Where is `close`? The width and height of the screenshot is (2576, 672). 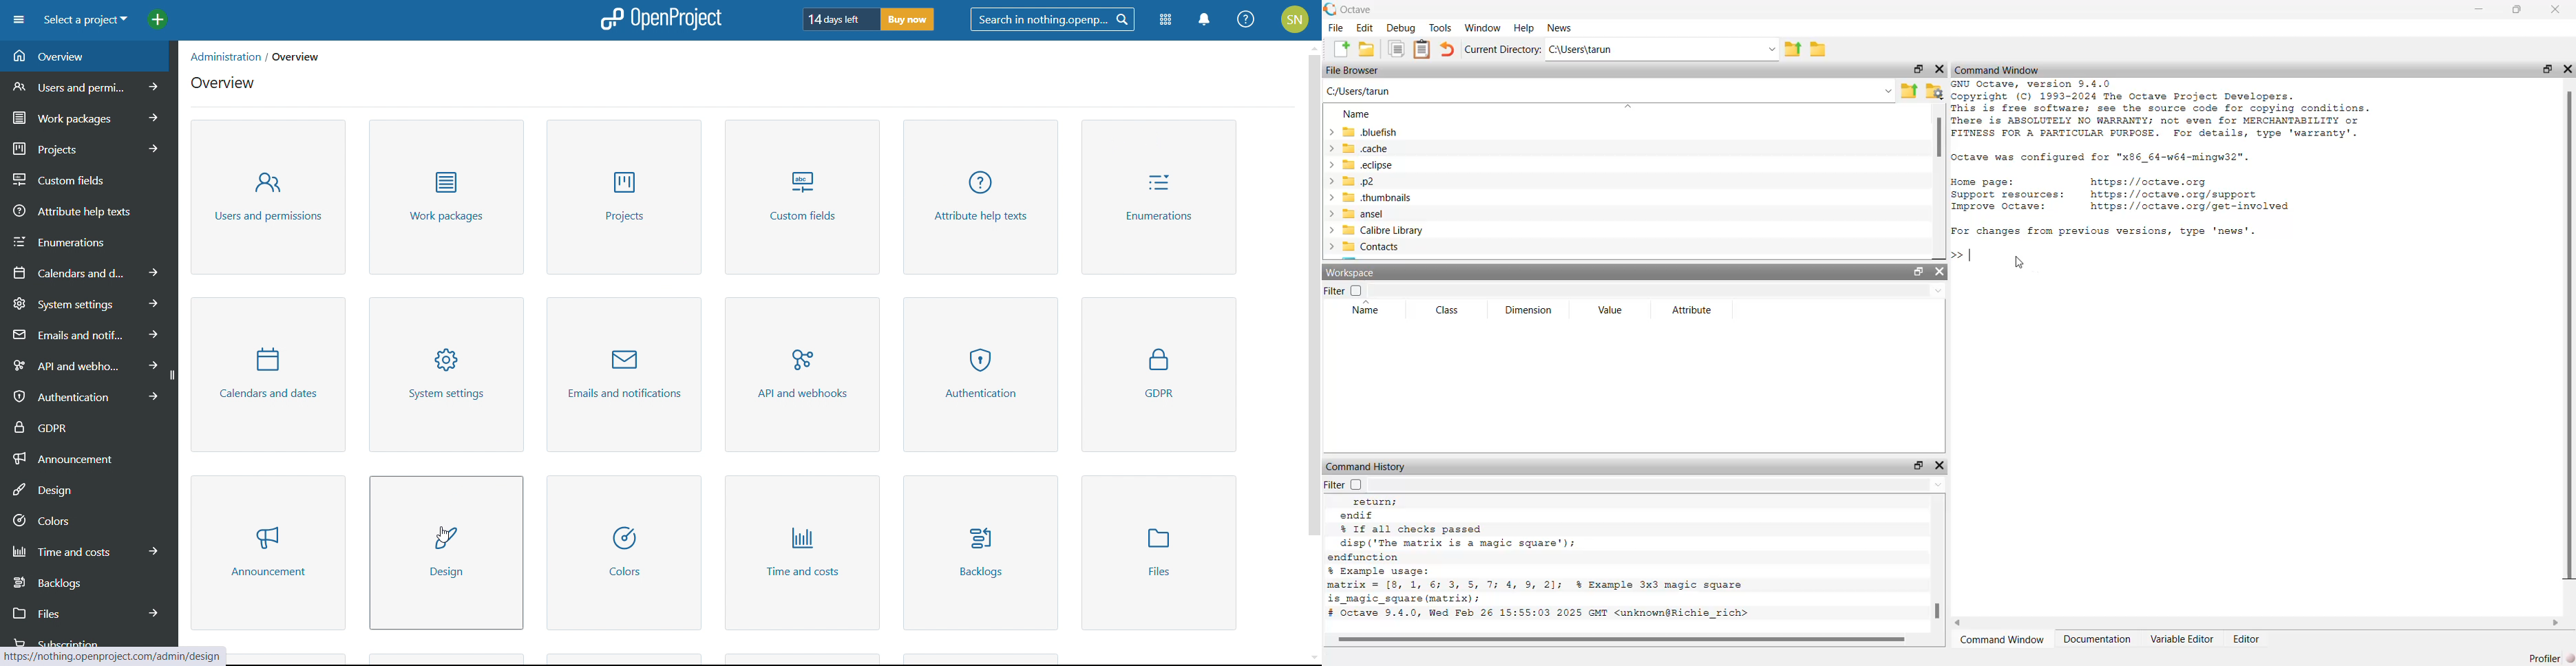 close is located at coordinates (1940, 271).